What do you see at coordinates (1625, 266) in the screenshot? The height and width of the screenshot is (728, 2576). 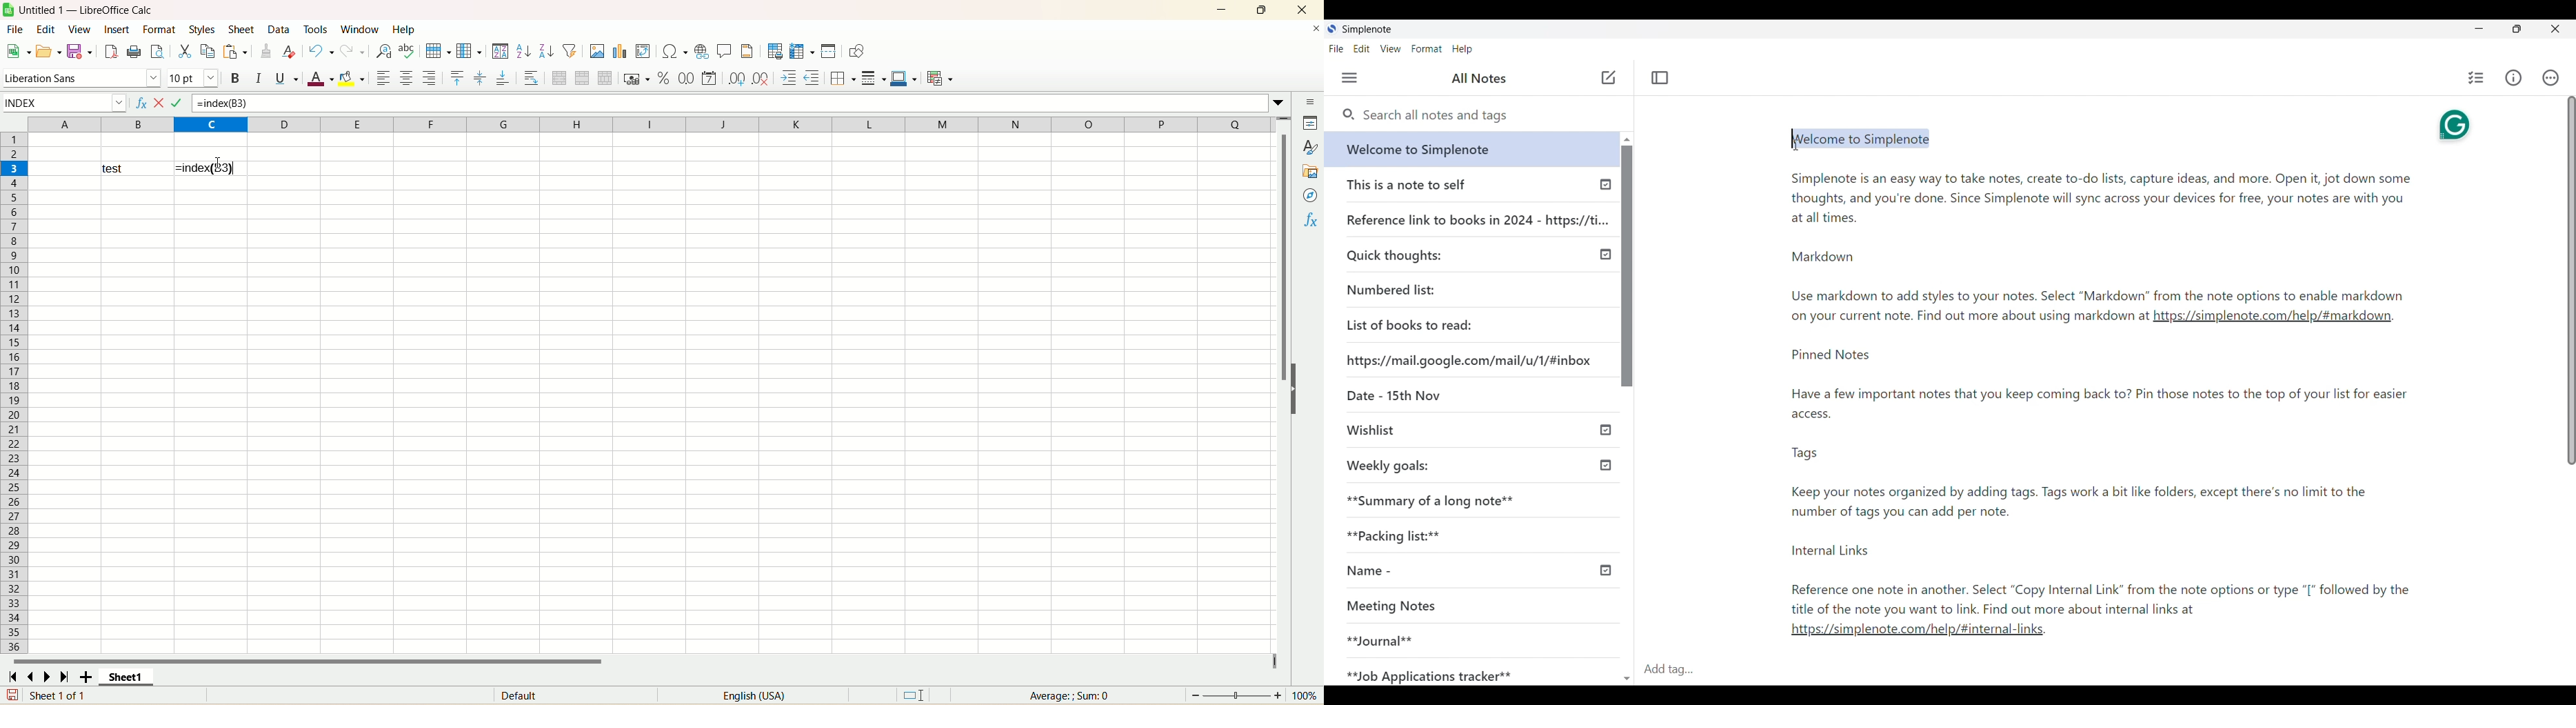 I see `Vertical slide bar for noted made earlier` at bounding box center [1625, 266].